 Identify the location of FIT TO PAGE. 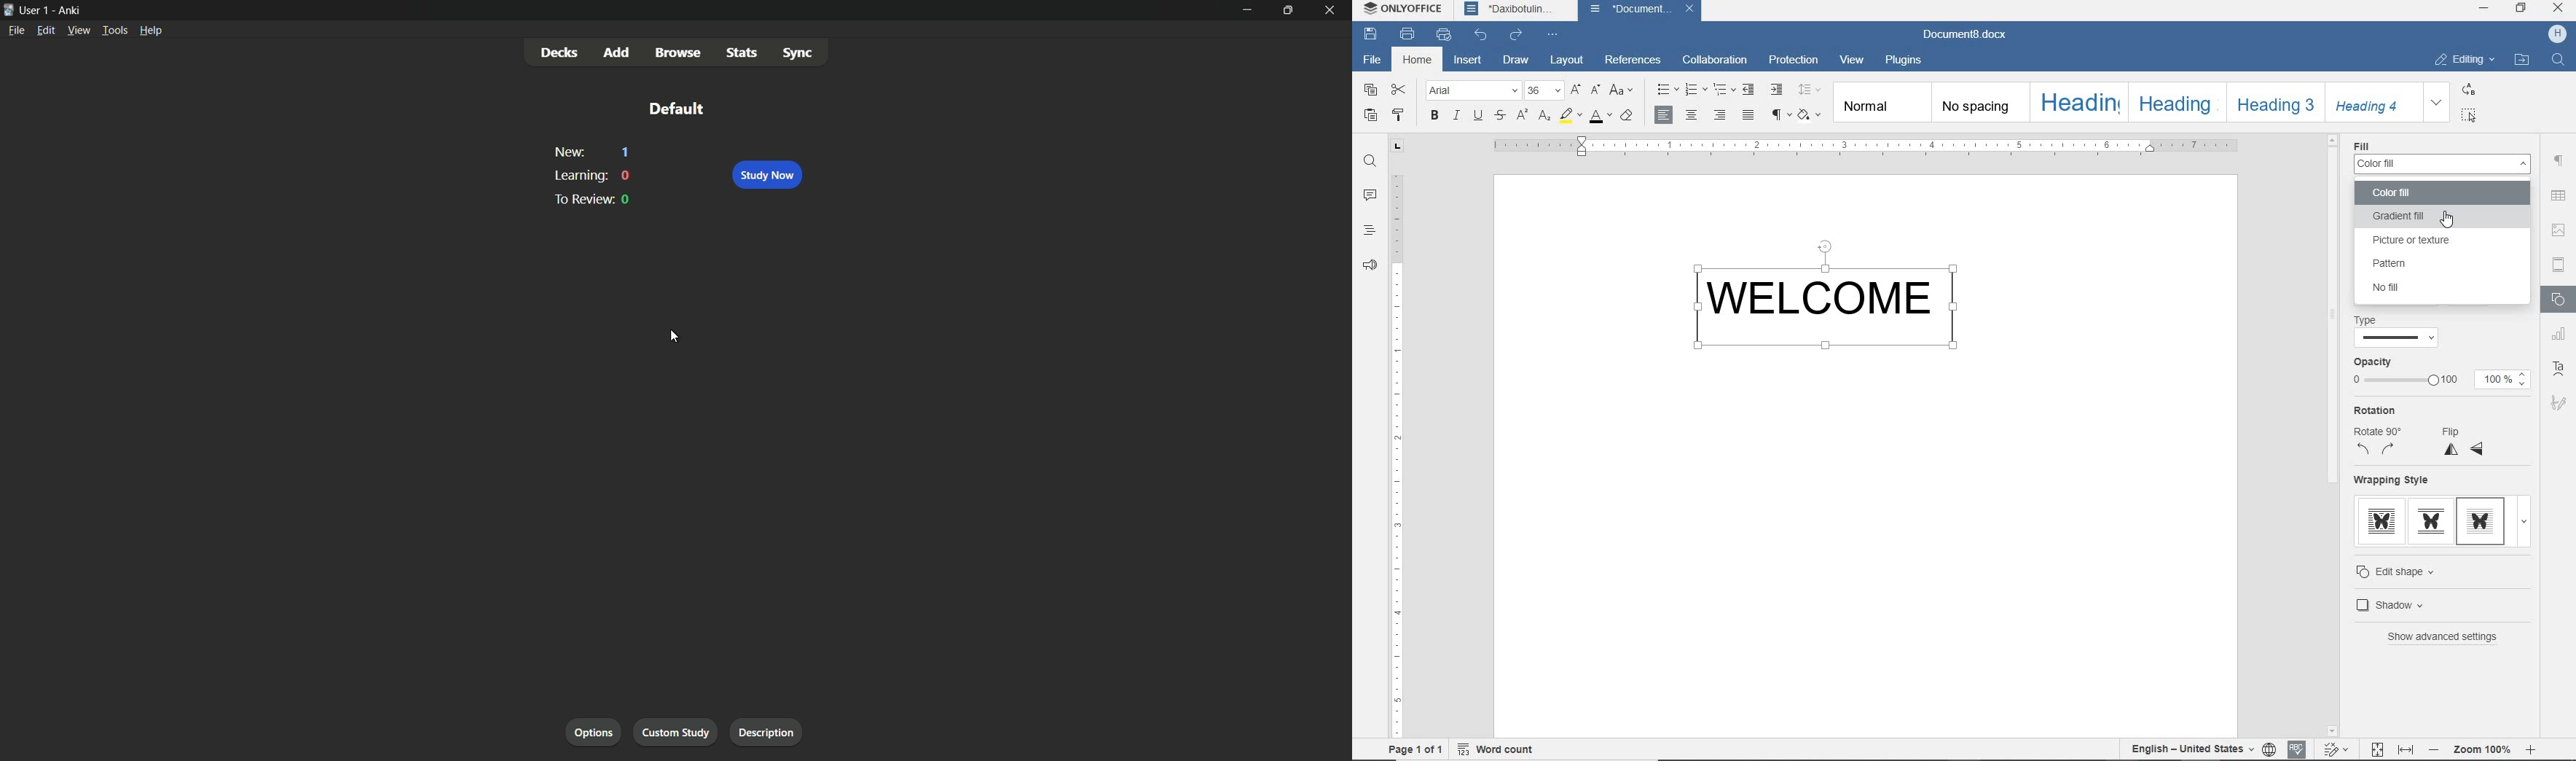
(2377, 750).